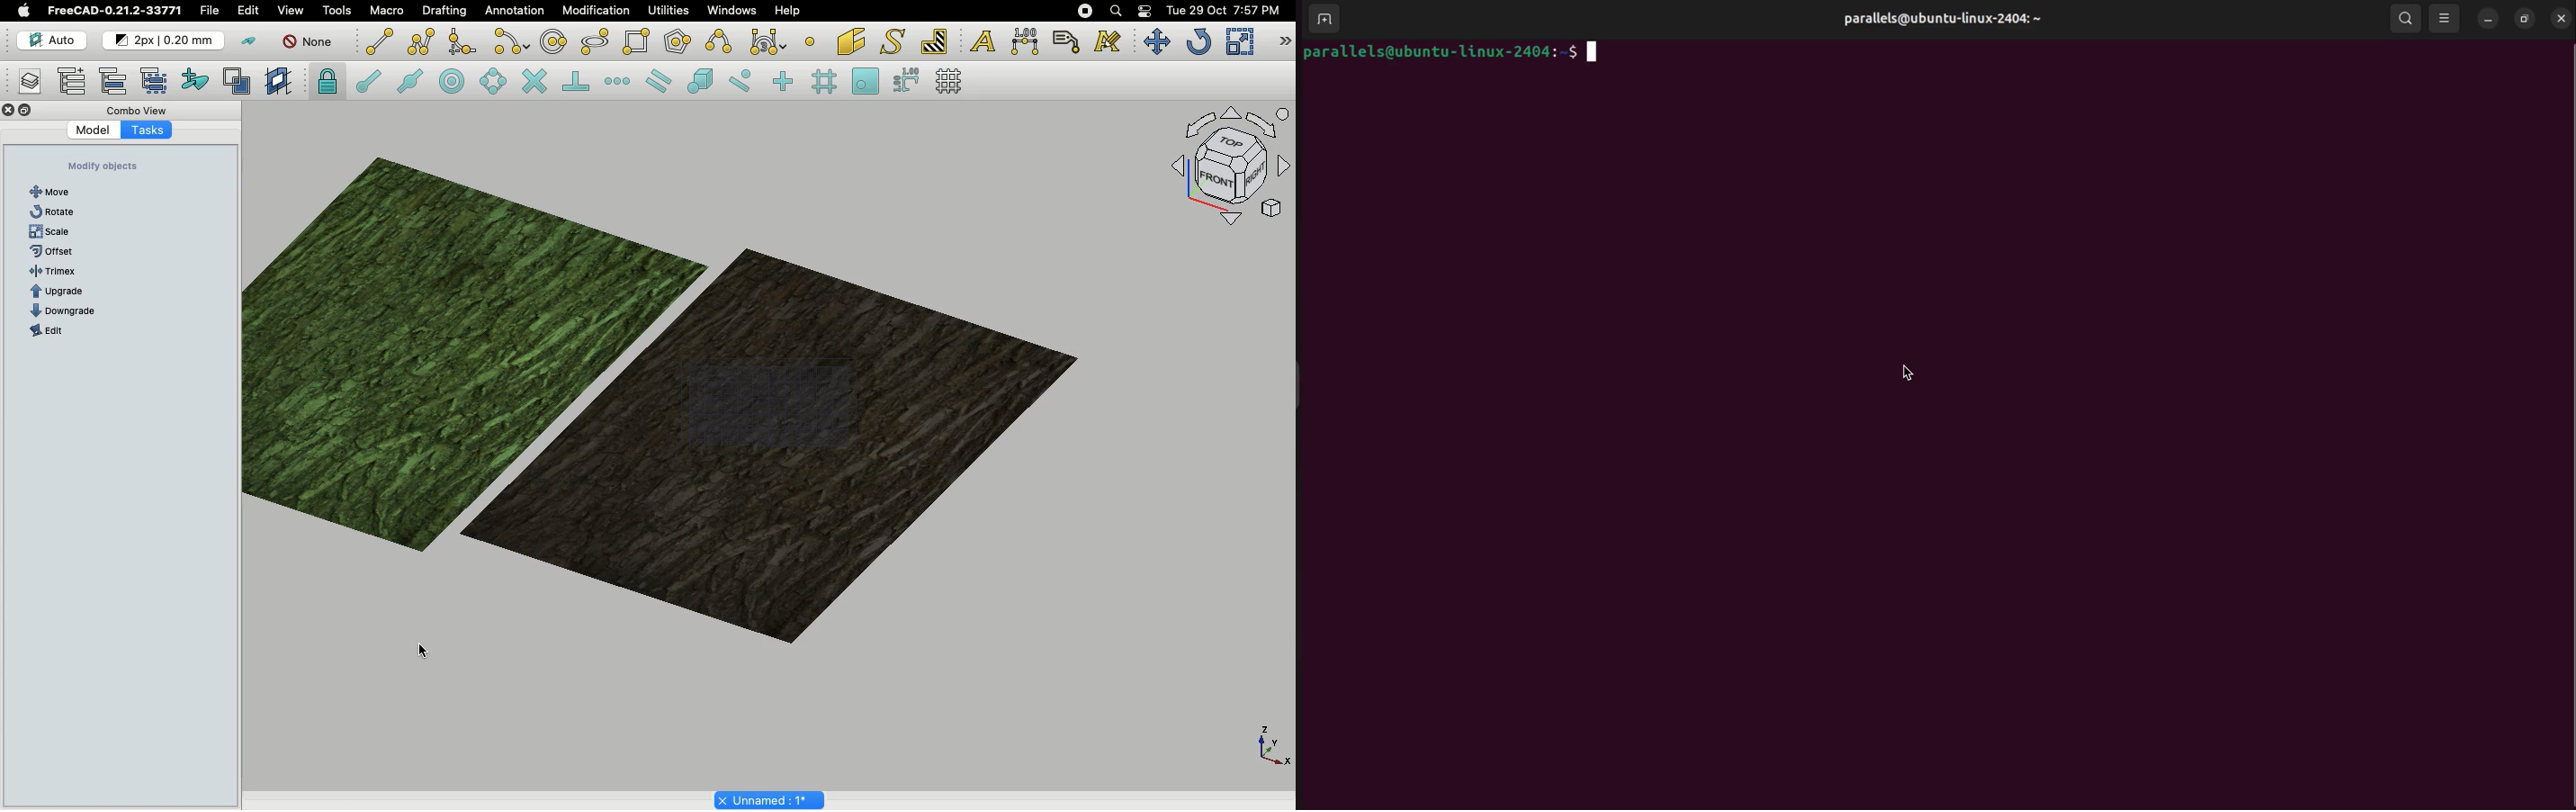  What do you see at coordinates (679, 44) in the screenshot?
I see `Polygon` at bounding box center [679, 44].